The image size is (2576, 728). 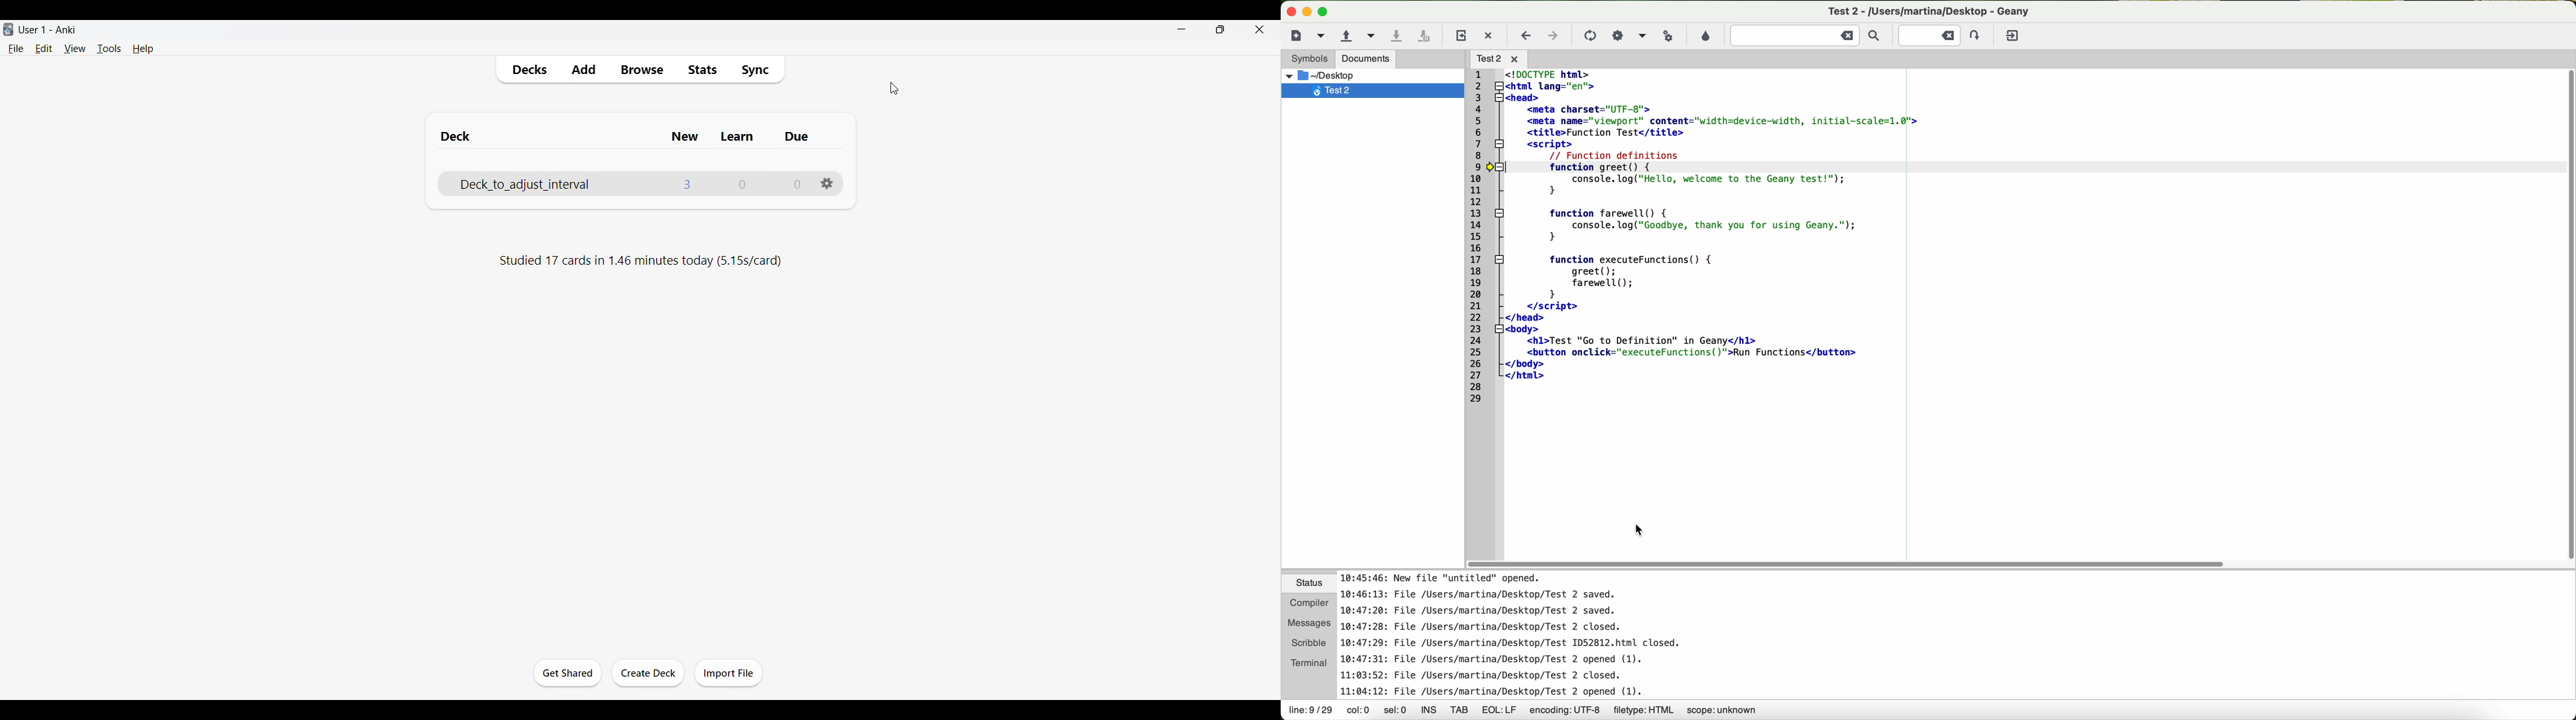 I want to click on cursor, so click(x=895, y=90).